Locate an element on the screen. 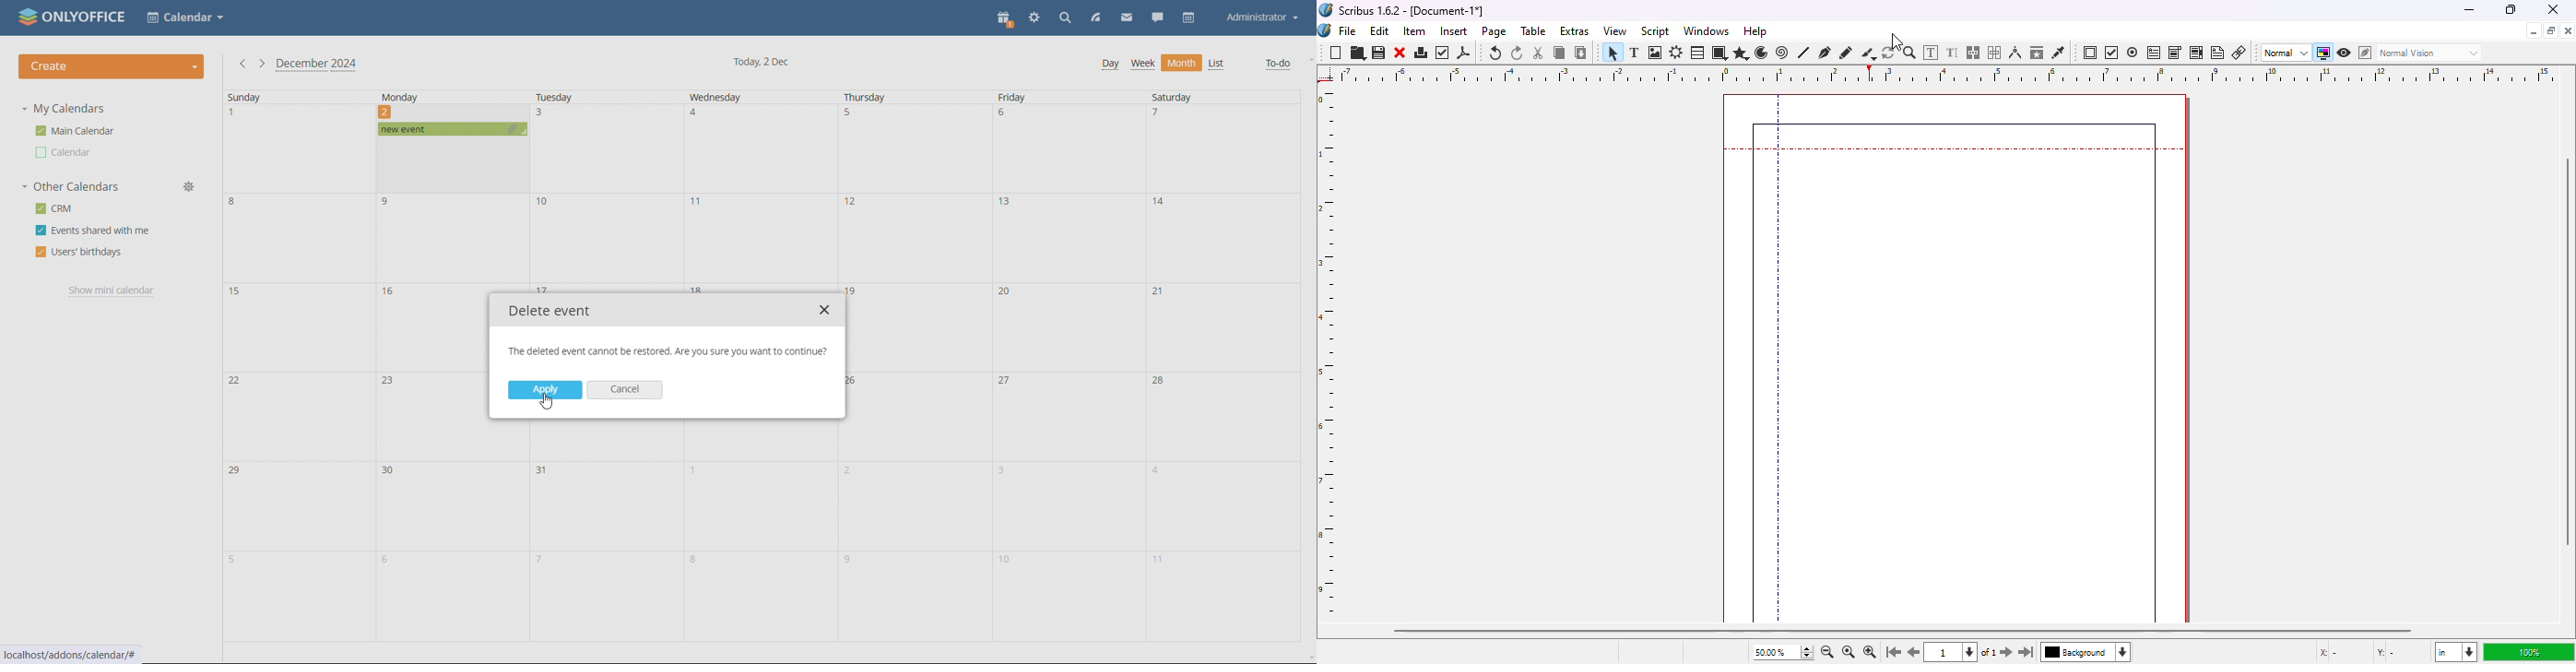  zoom in by the stepping value in tools preferences is located at coordinates (1869, 653).